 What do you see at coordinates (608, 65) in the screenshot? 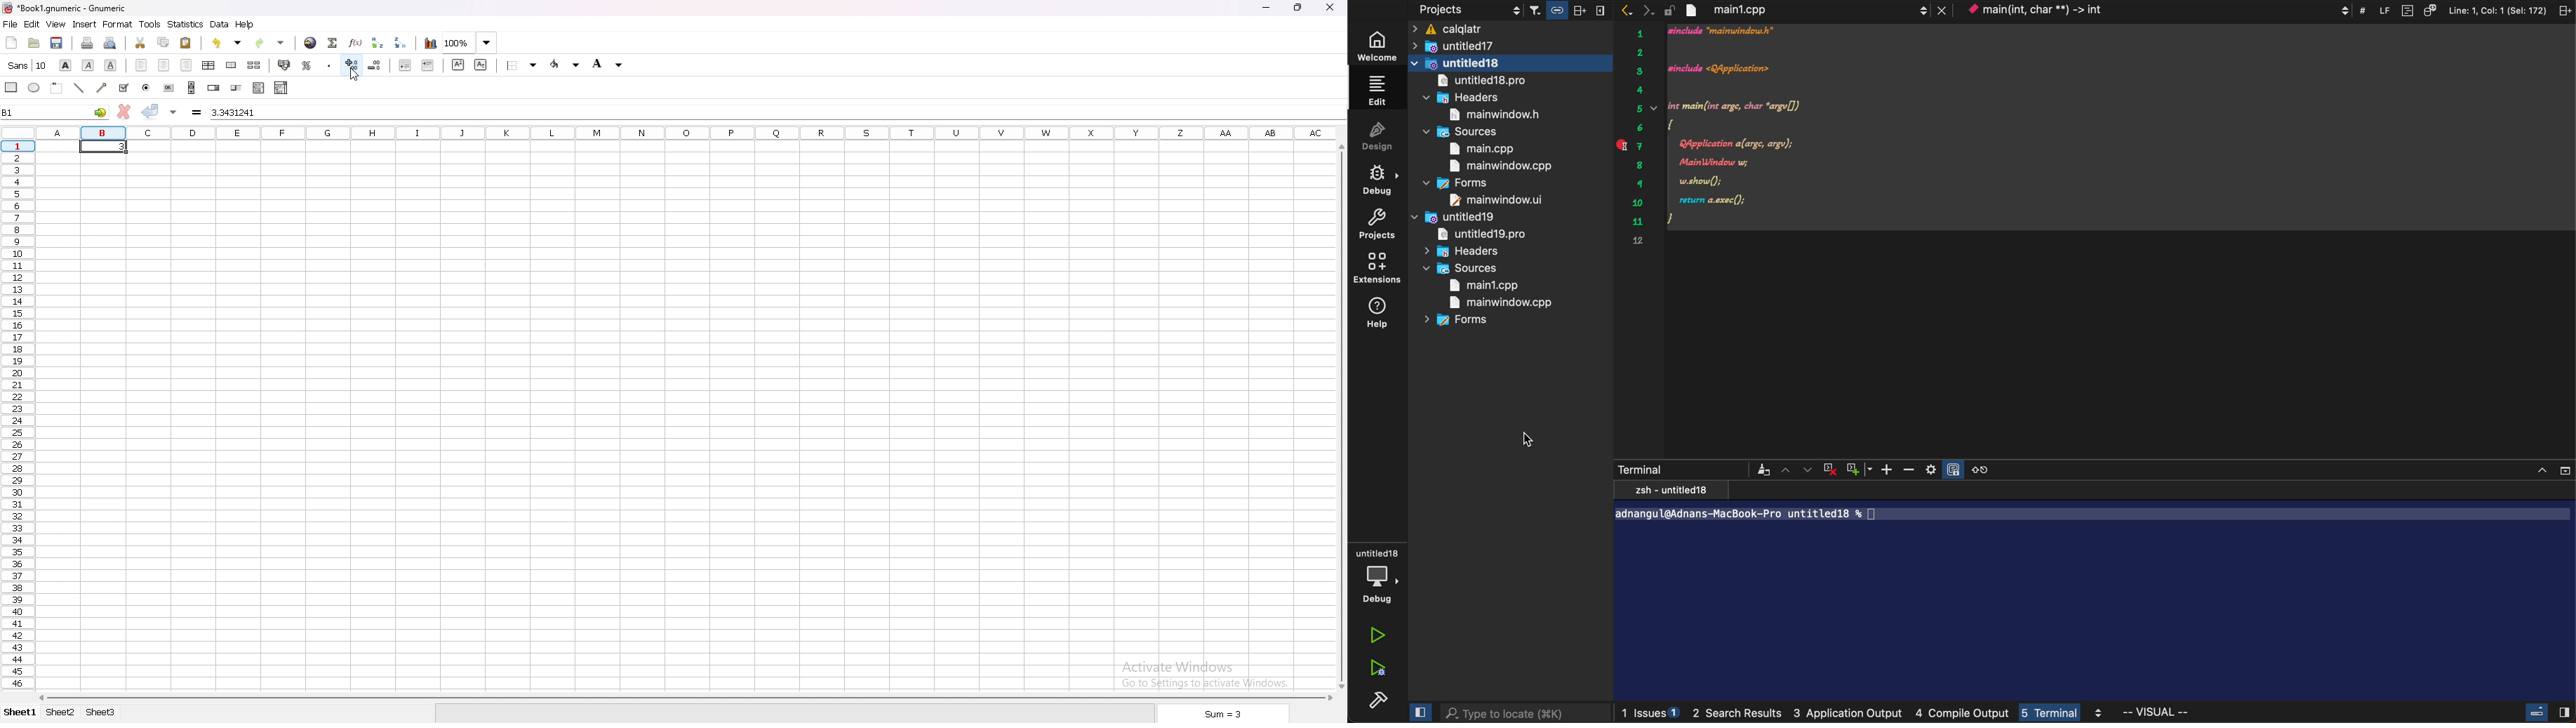
I see `background` at bounding box center [608, 65].